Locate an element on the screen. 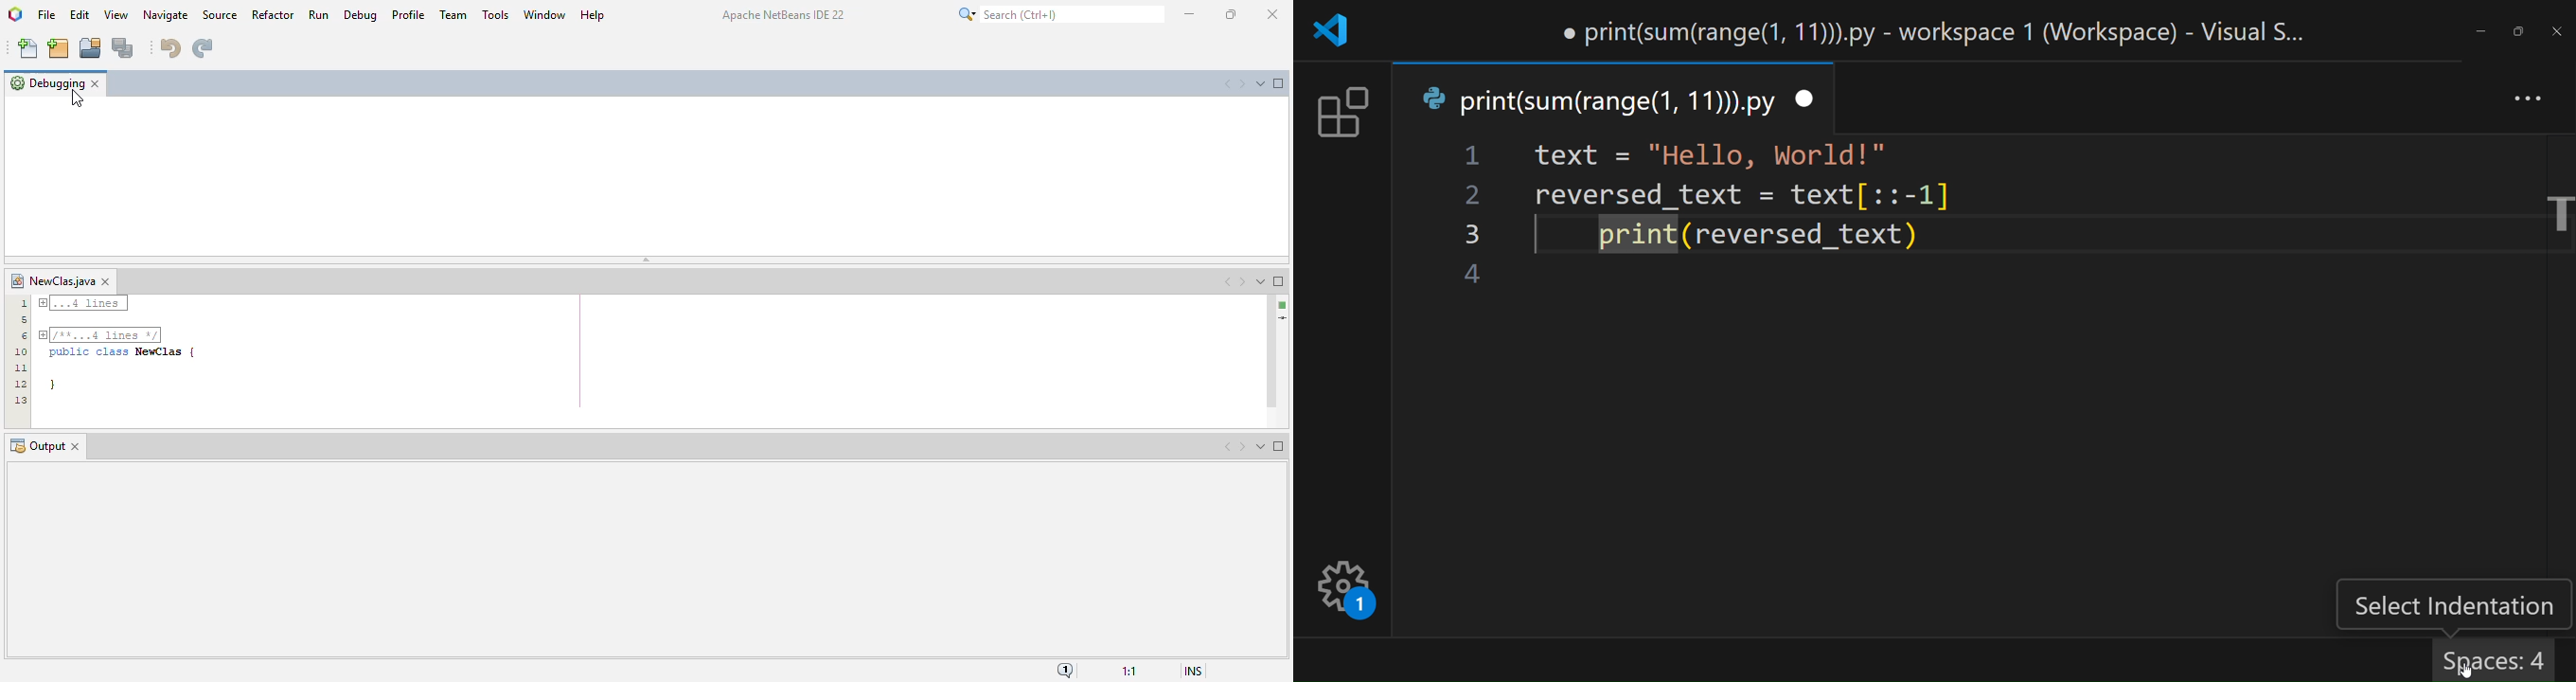 The height and width of the screenshot is (700, 2576). scroll documents left is located at coordinates (1228, 446).